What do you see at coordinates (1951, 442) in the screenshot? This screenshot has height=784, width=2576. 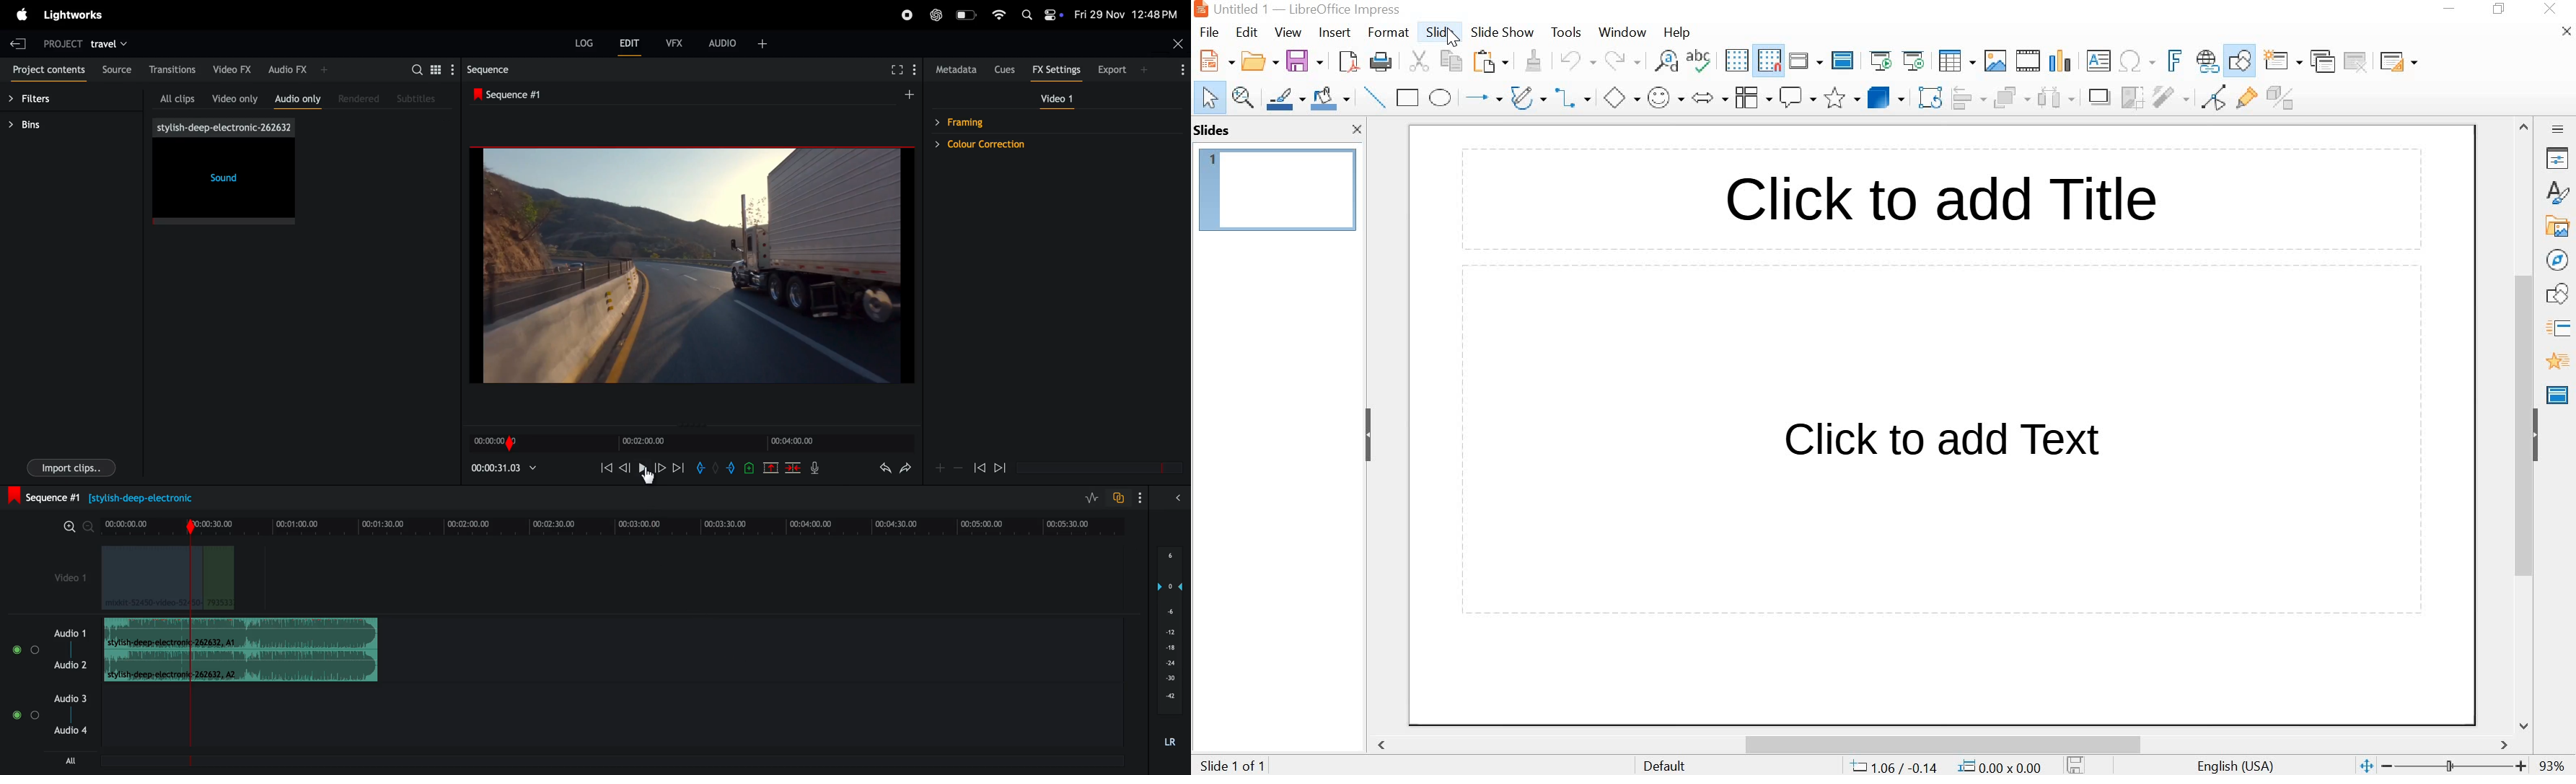 I see `Click to add Text` at bounding box center [1951, 442].